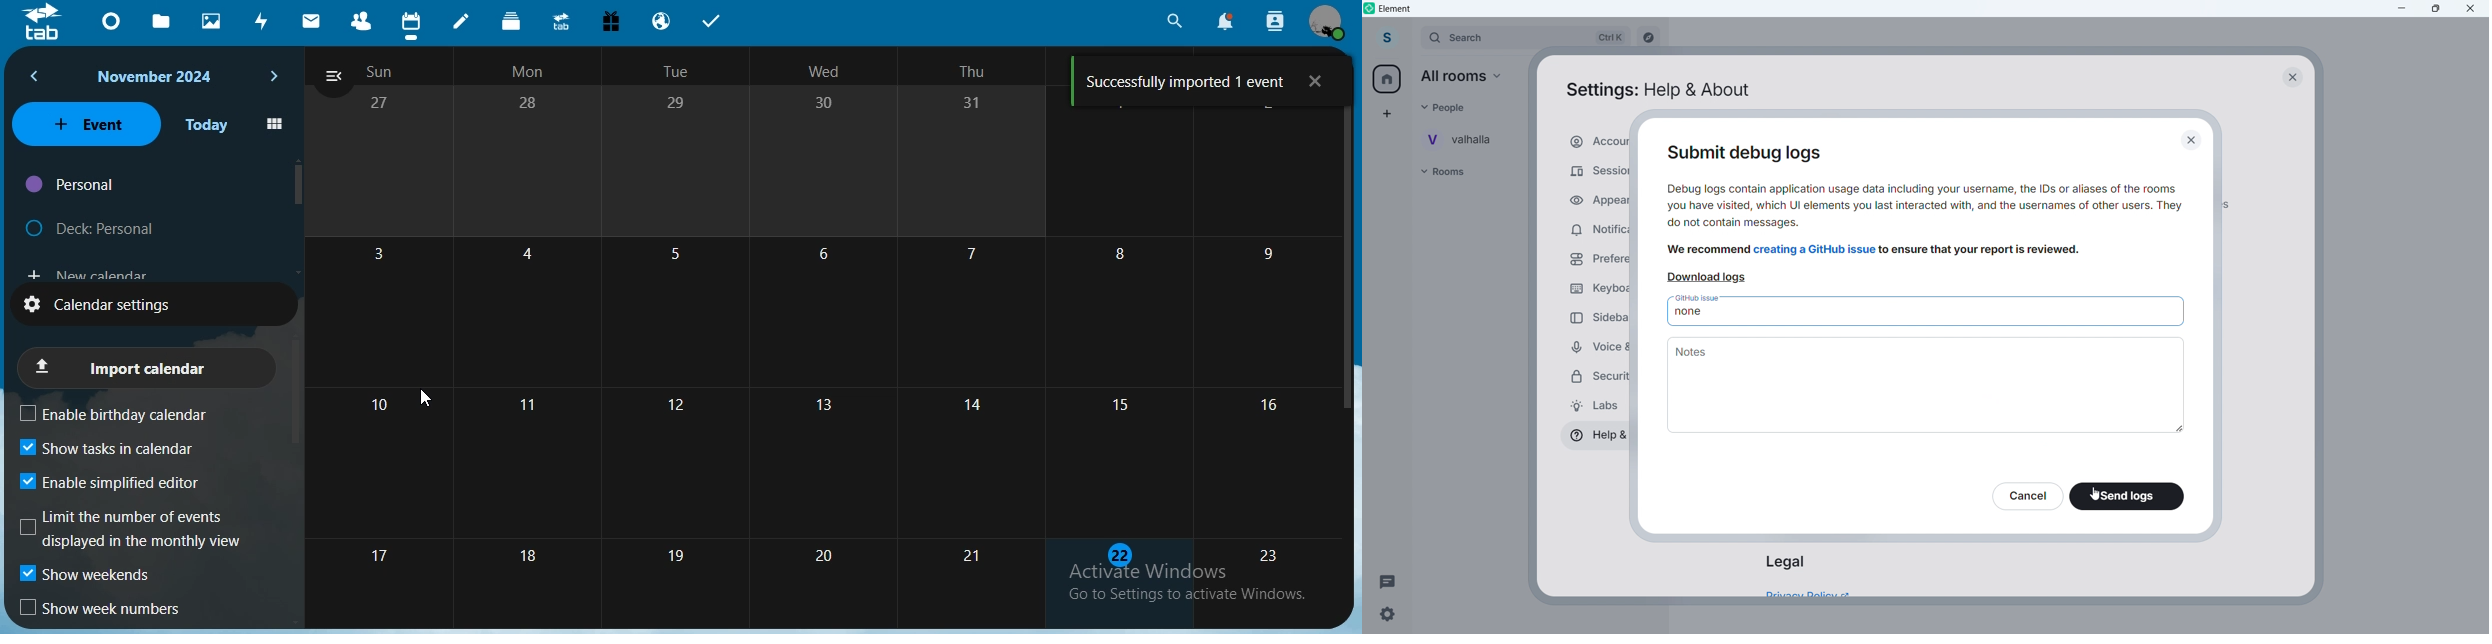  Describe the element at coordinates (1317, 82) in the screenshot. I see `close` at that location.